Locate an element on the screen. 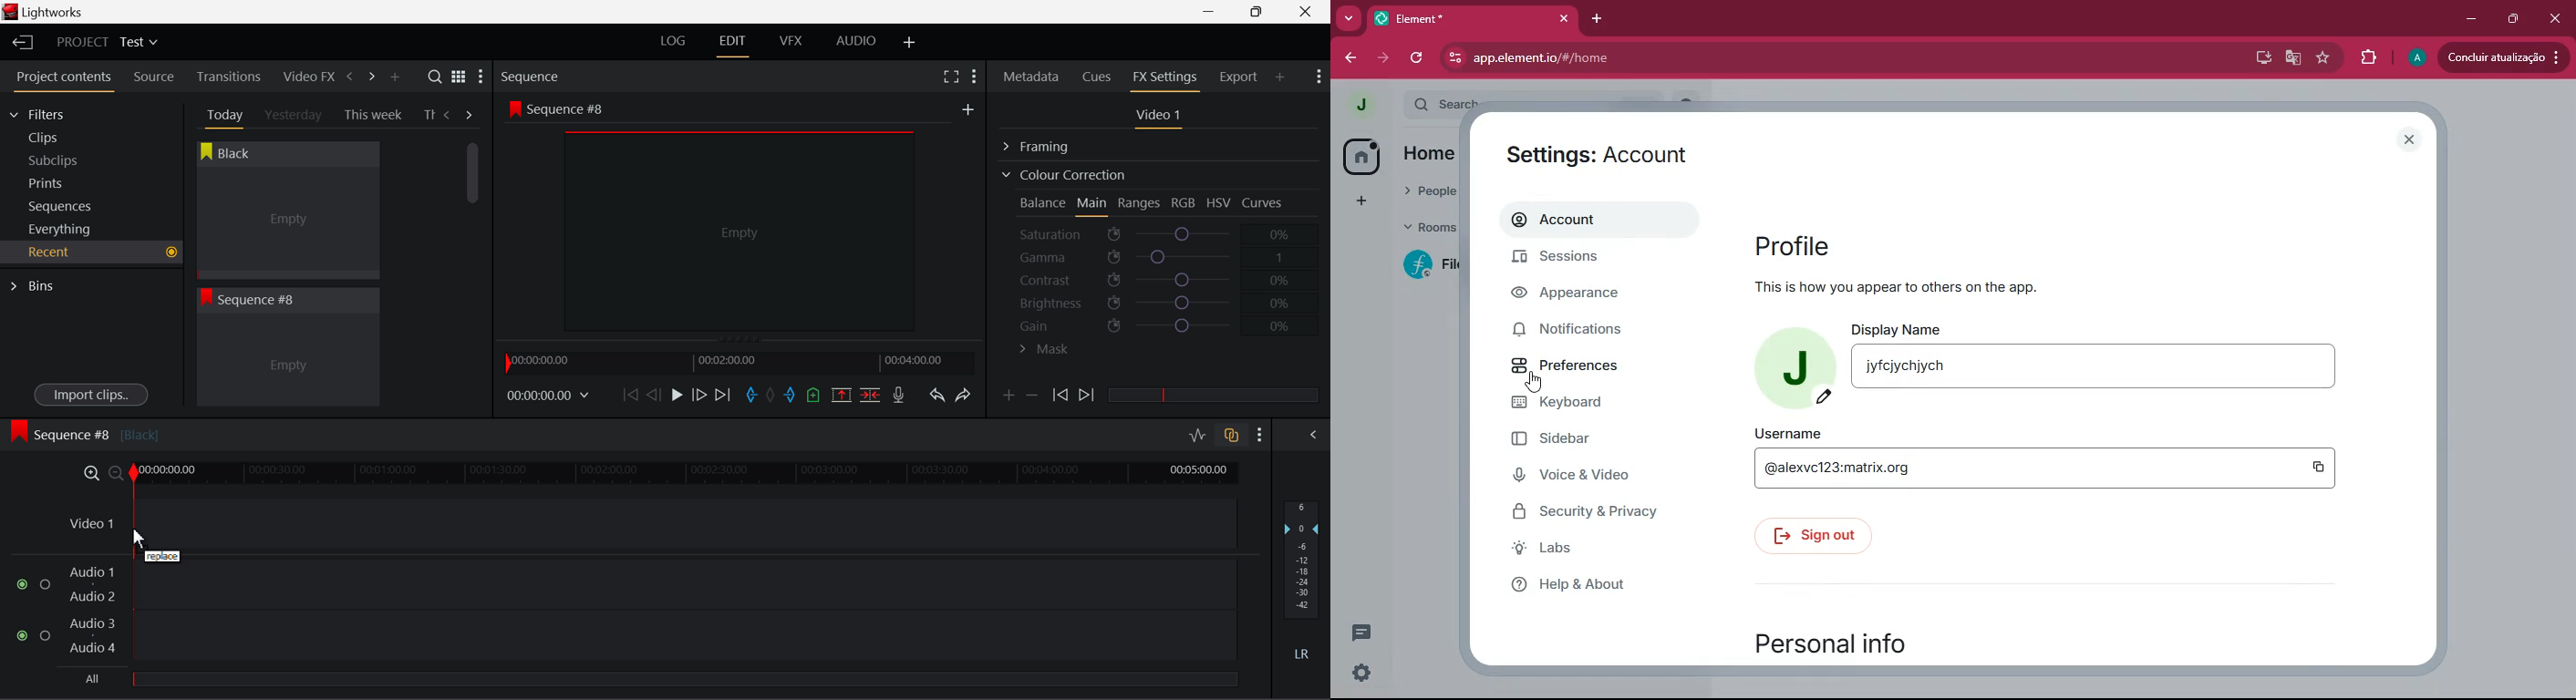 Image resolution: width=2576 pixels, height=700 pixels. add profile picture is located at coordinates (1793, 371).